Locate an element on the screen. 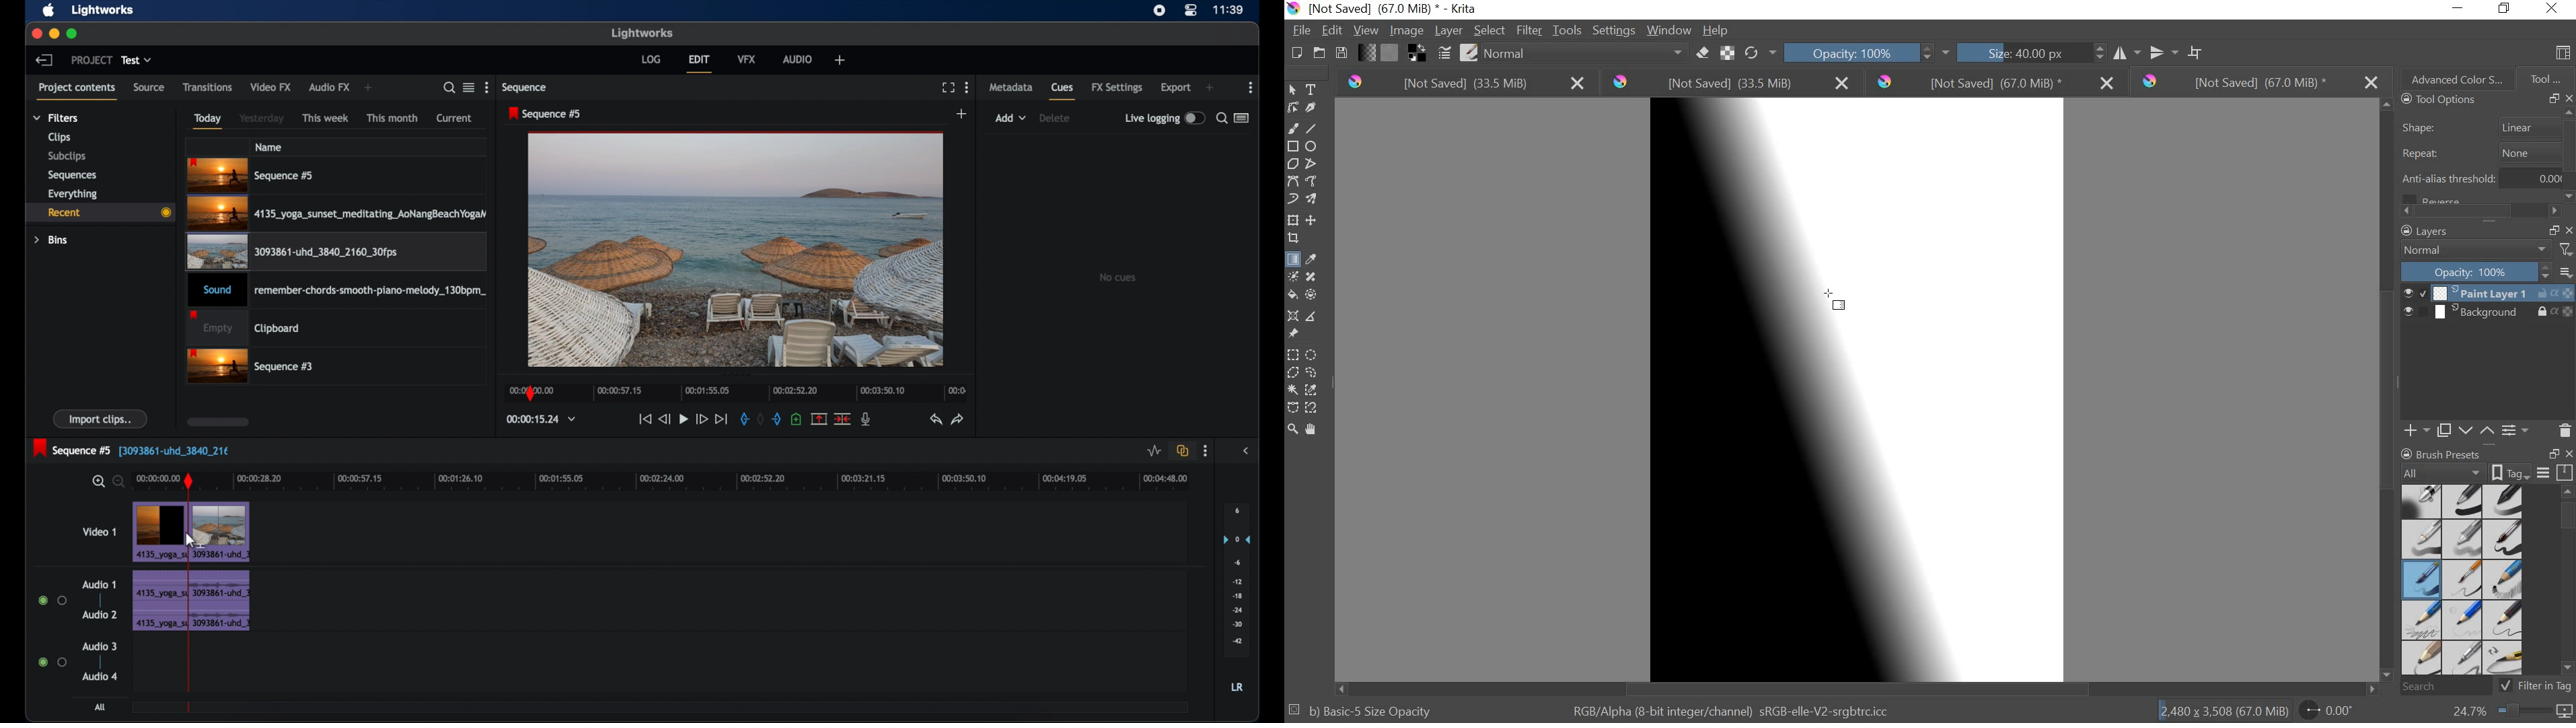  lightworks is located at coordinates (103, 10).